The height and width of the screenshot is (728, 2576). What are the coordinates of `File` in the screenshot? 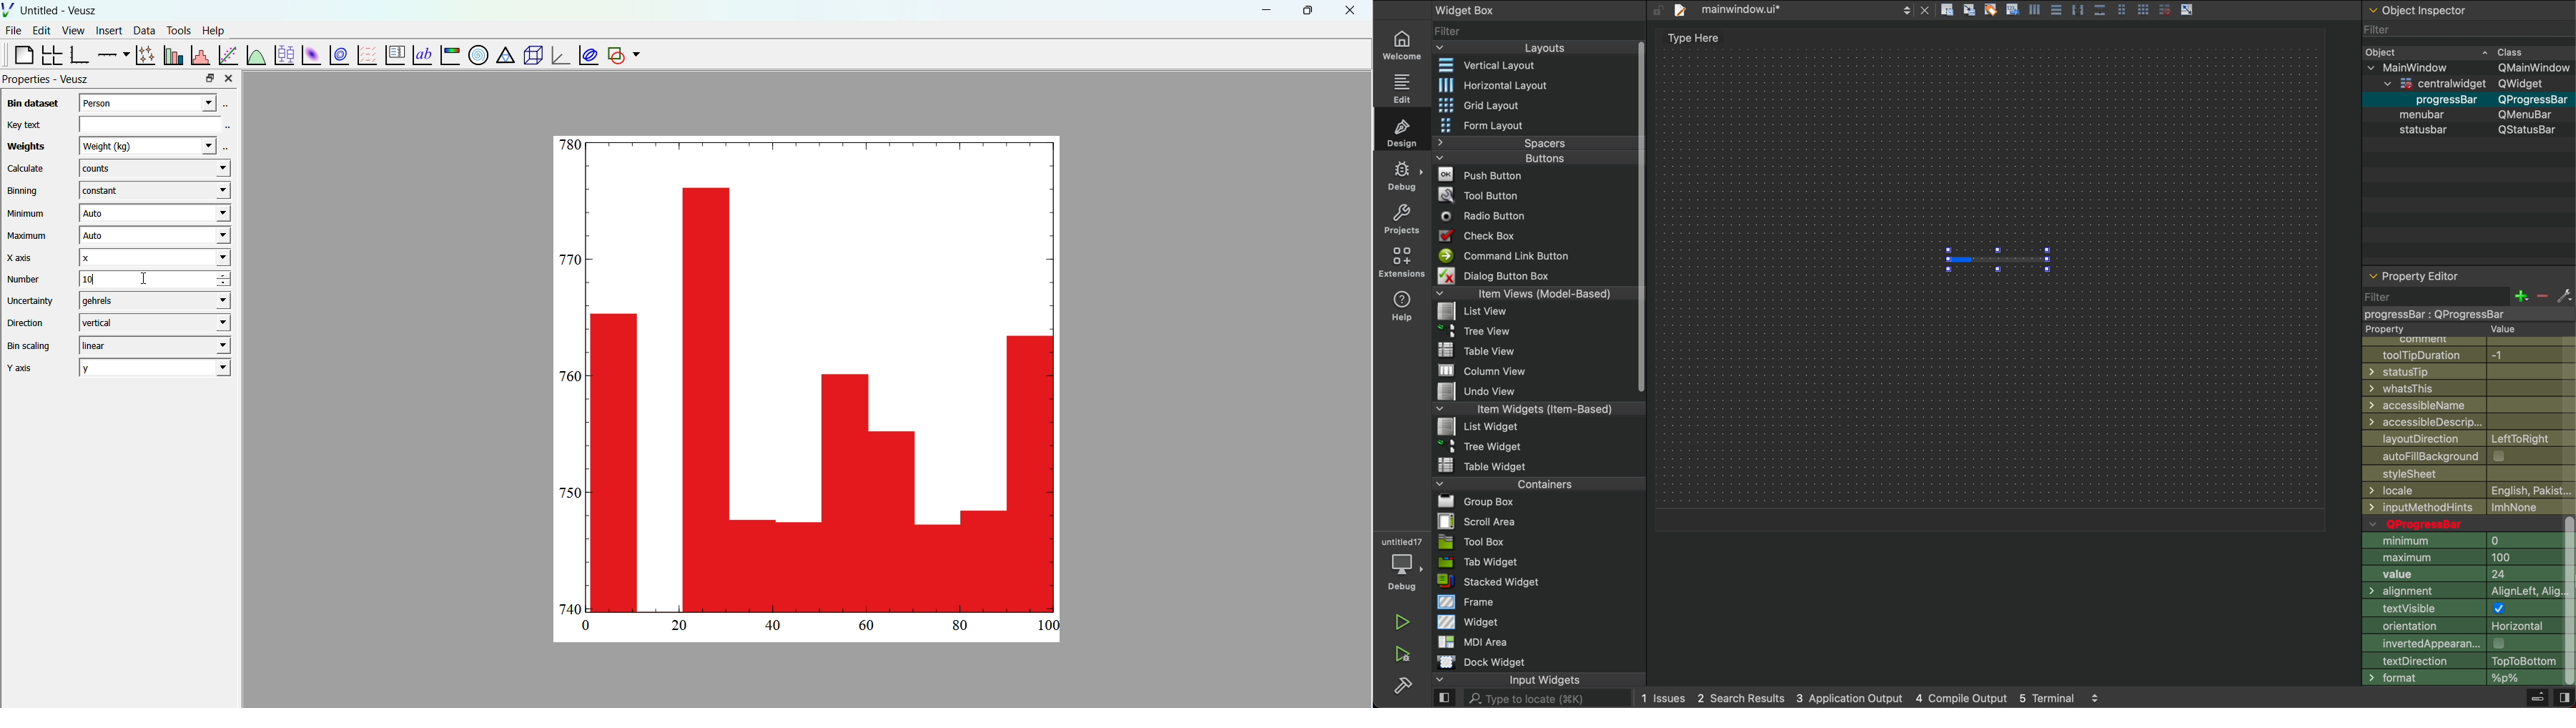 It's located at (1476, 312).